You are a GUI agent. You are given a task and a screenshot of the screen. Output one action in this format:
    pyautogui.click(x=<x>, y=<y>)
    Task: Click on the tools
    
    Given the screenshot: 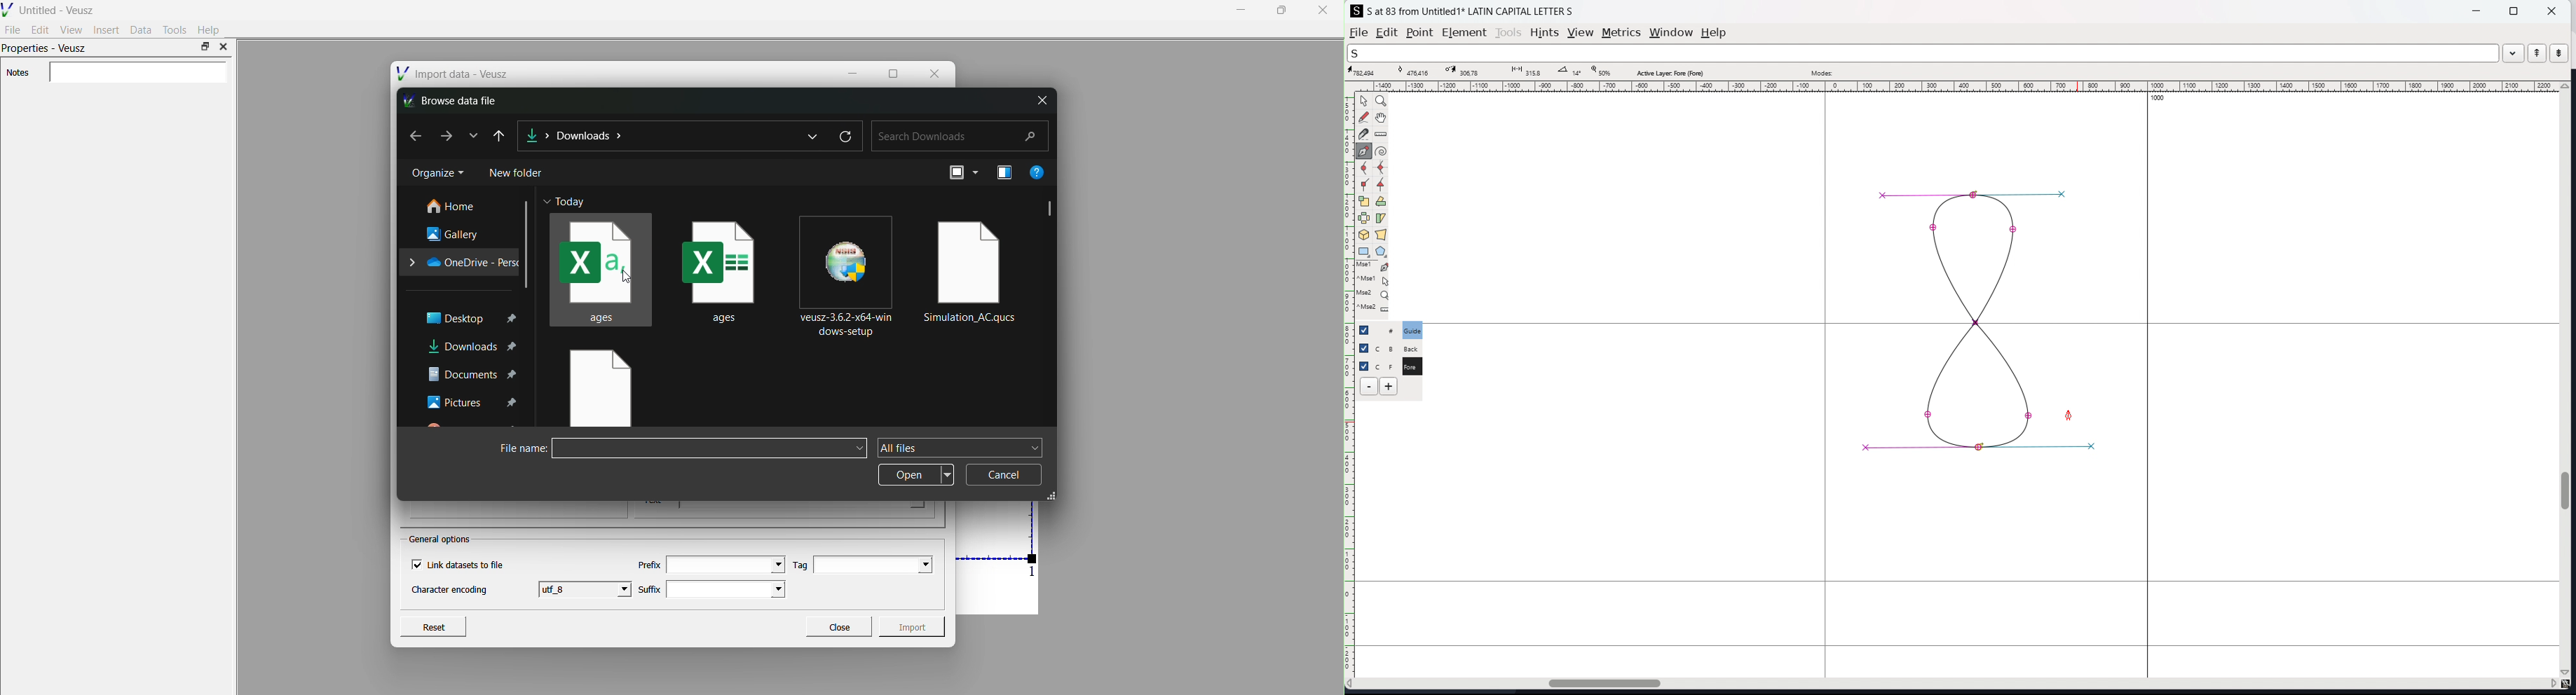 What is the action you would take?
    pyautogui.click(x=1510, y=32)
    